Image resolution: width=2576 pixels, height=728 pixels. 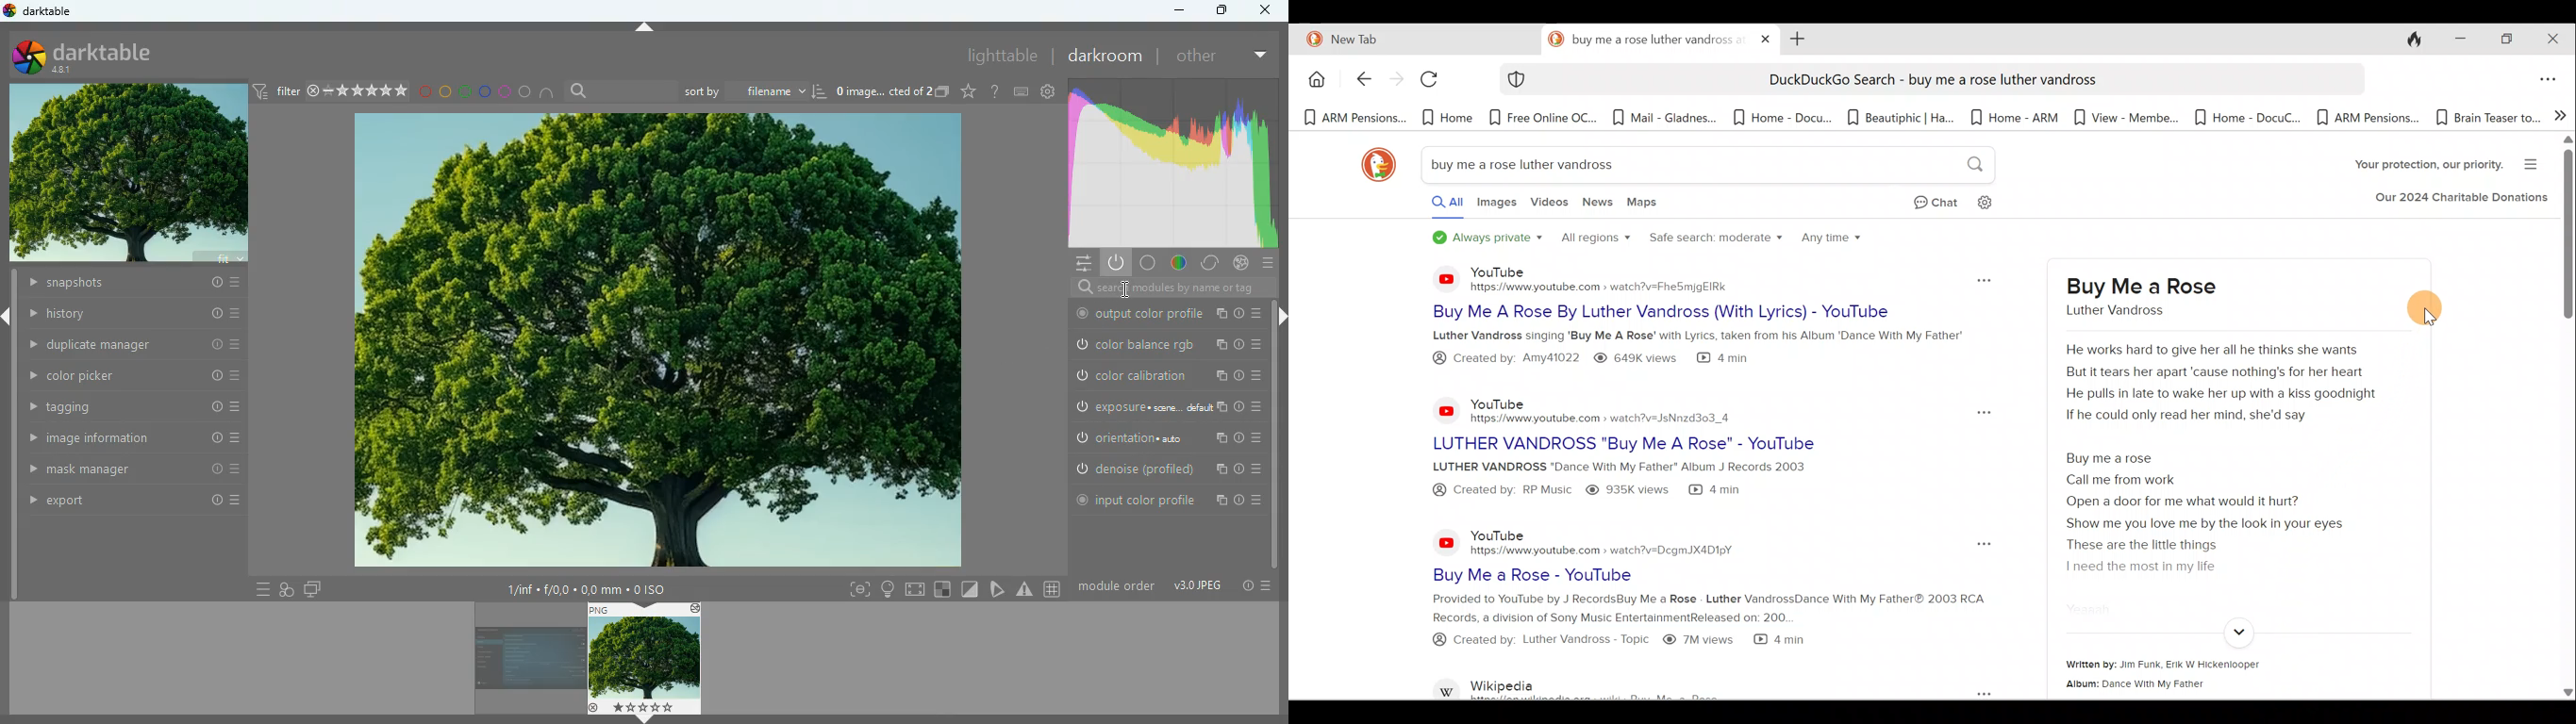 What do you see at coordinates (1488, 239) in the screenshot?
I see `Always private` at bounding box center [1488, 239].